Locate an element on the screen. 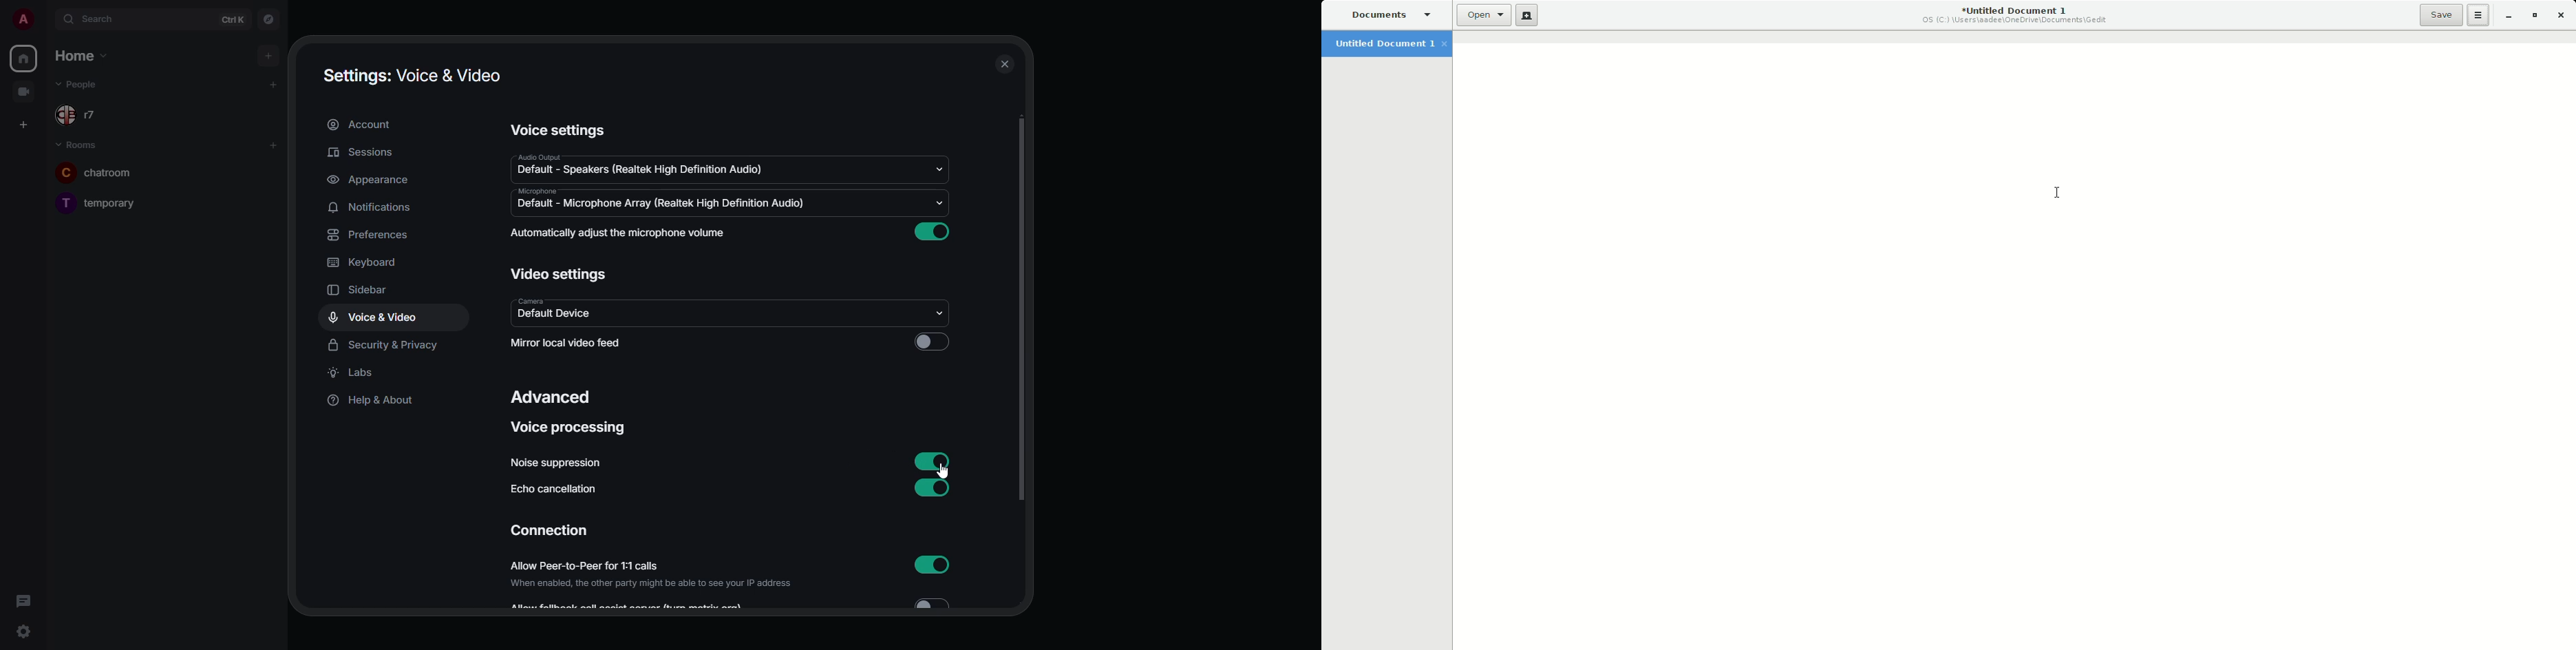 This screenshot has width=2576, height=672. enabled is located at coordinates (935, 486).